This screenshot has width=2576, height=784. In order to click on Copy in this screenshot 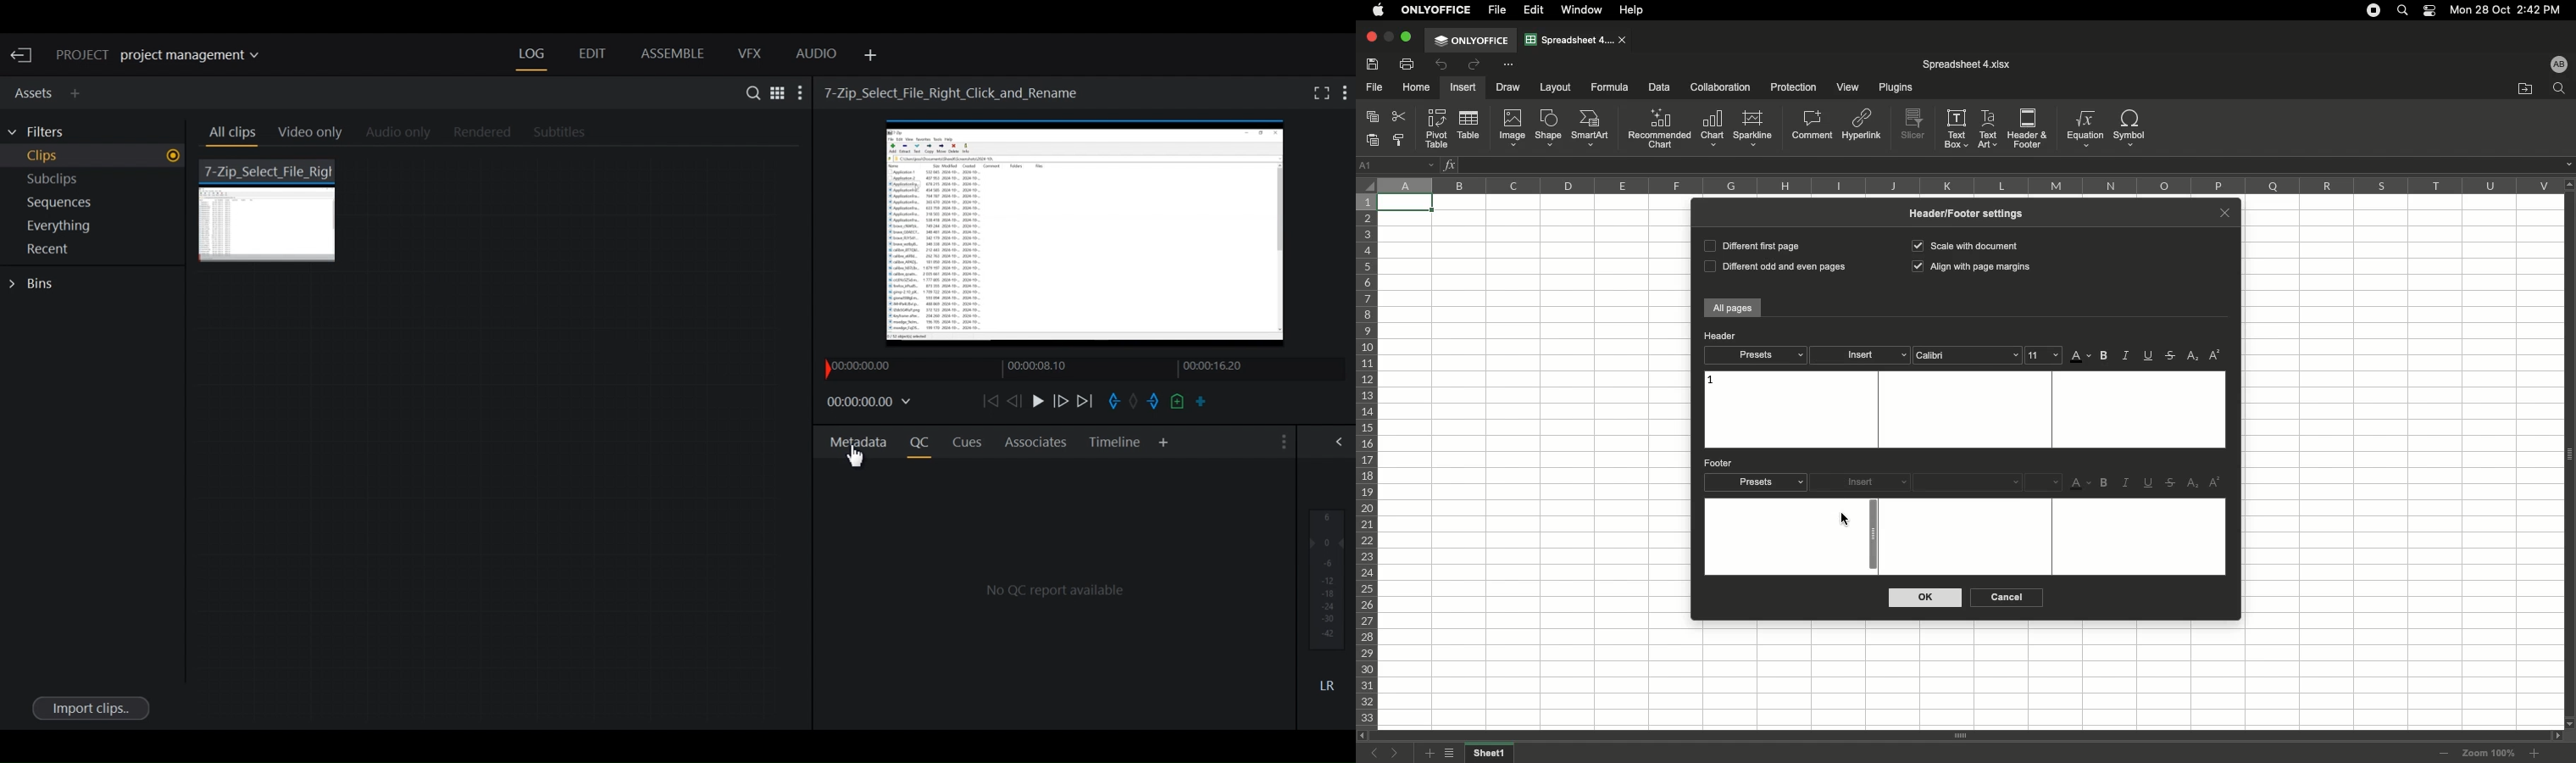, I will do `click(1374, 118)`.